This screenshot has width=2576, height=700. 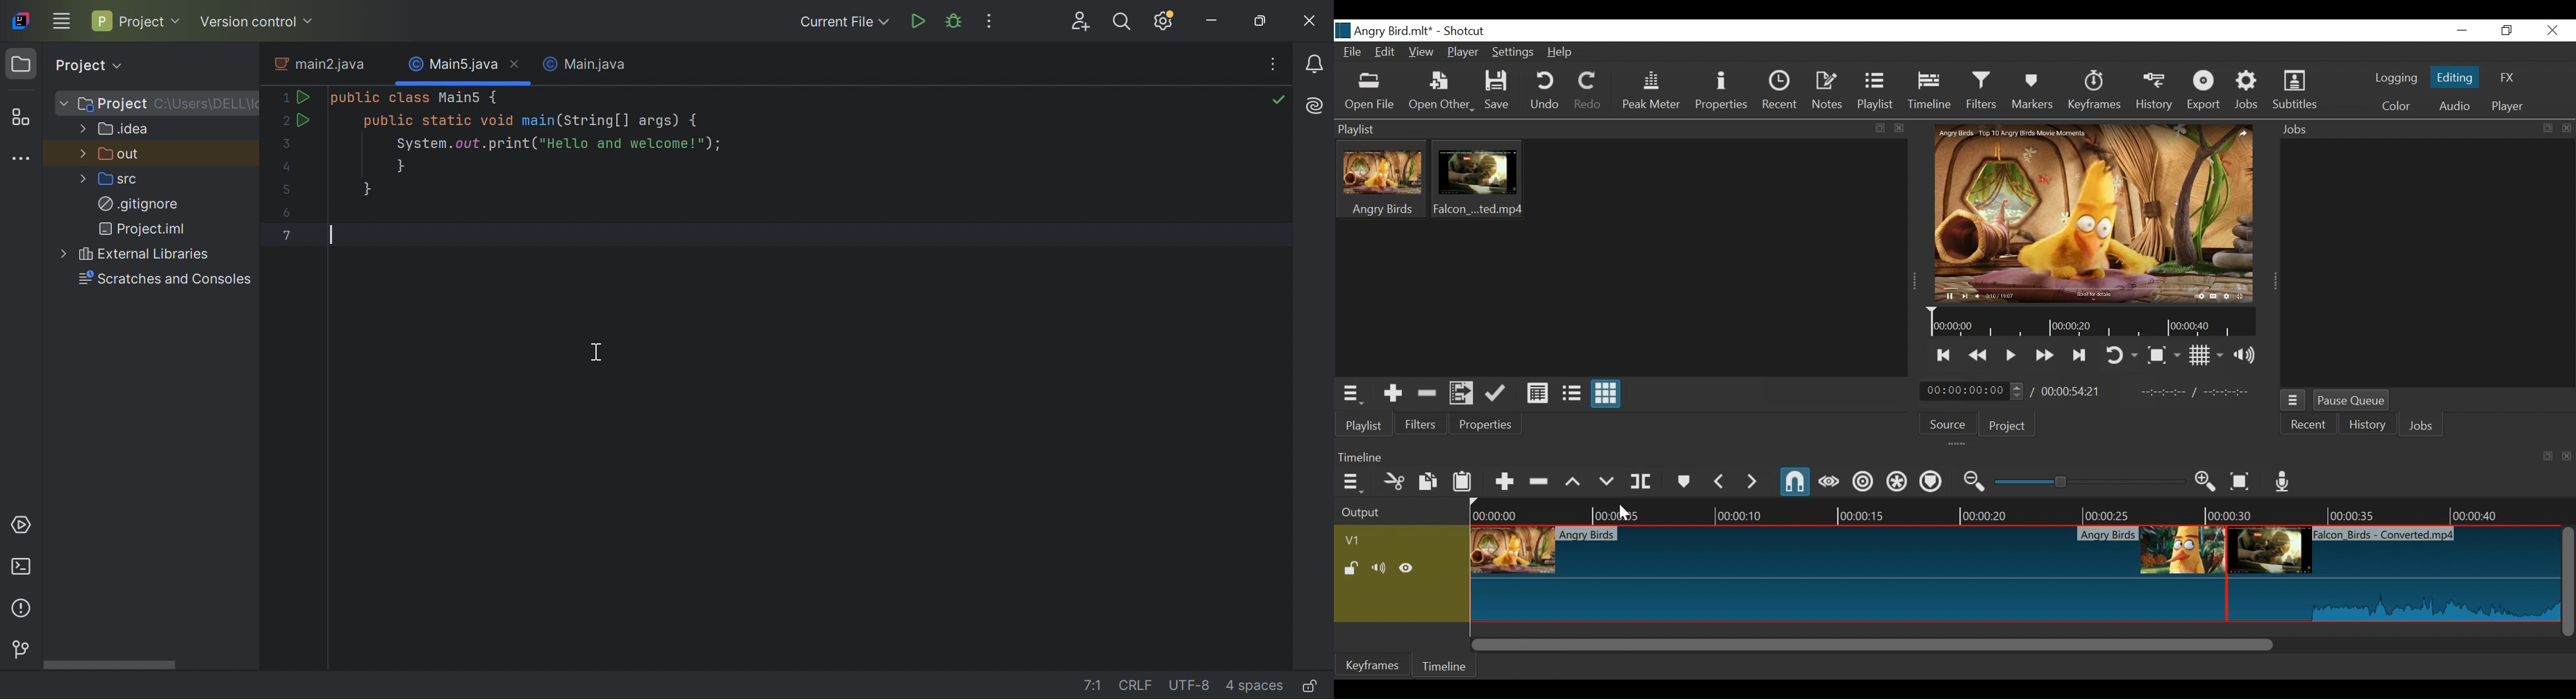 I want to click on Recent, so click(x=1781, y=91).